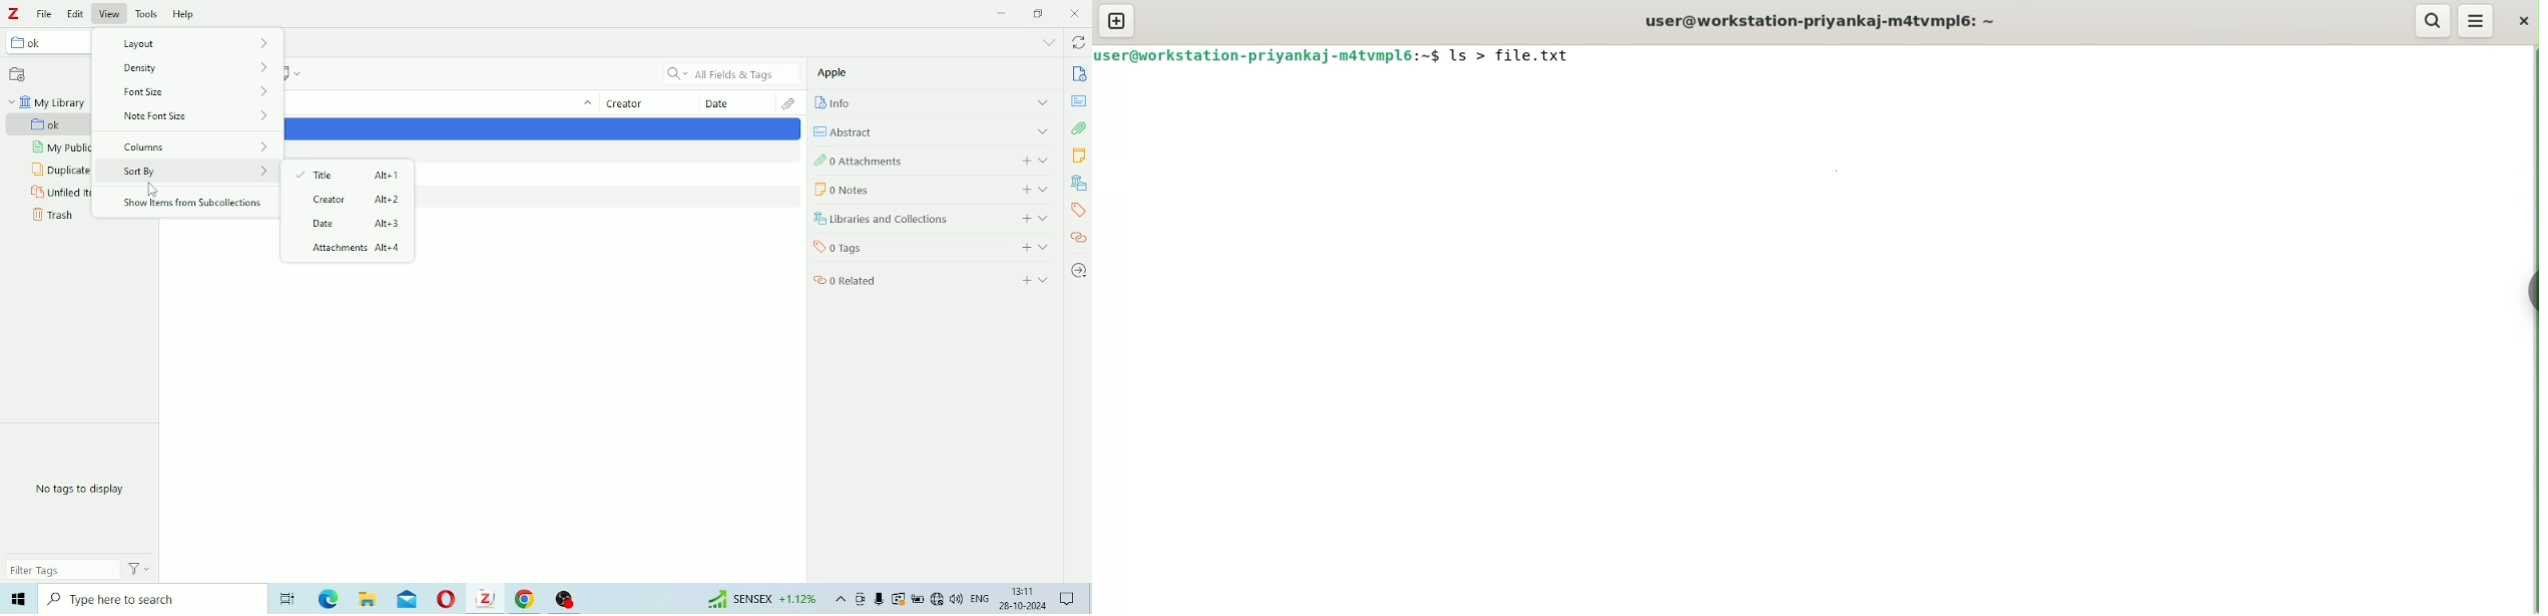 This screenshot has width=2548, height=616. Describe the element at coordinates (1044, 246) in the screenshot. I see `expand` at that location.